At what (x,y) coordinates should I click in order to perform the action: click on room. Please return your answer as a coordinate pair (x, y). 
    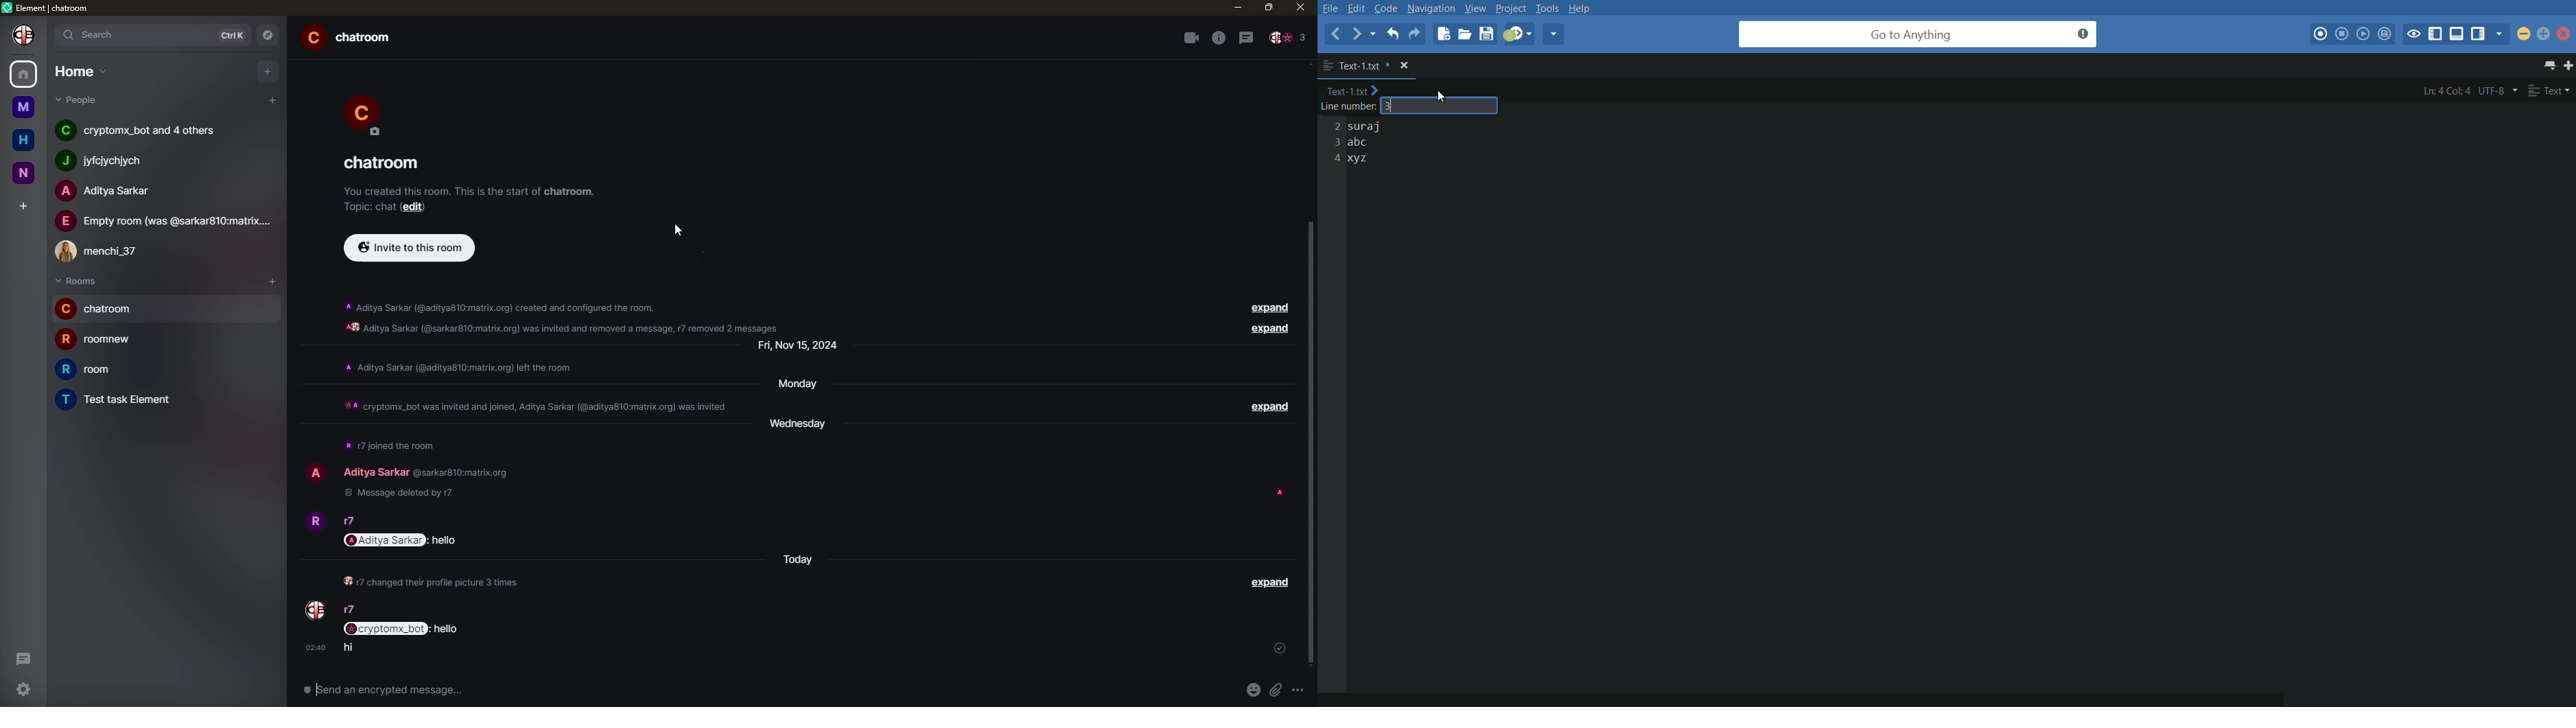
    Looking at the image, I should click on (384, 161).